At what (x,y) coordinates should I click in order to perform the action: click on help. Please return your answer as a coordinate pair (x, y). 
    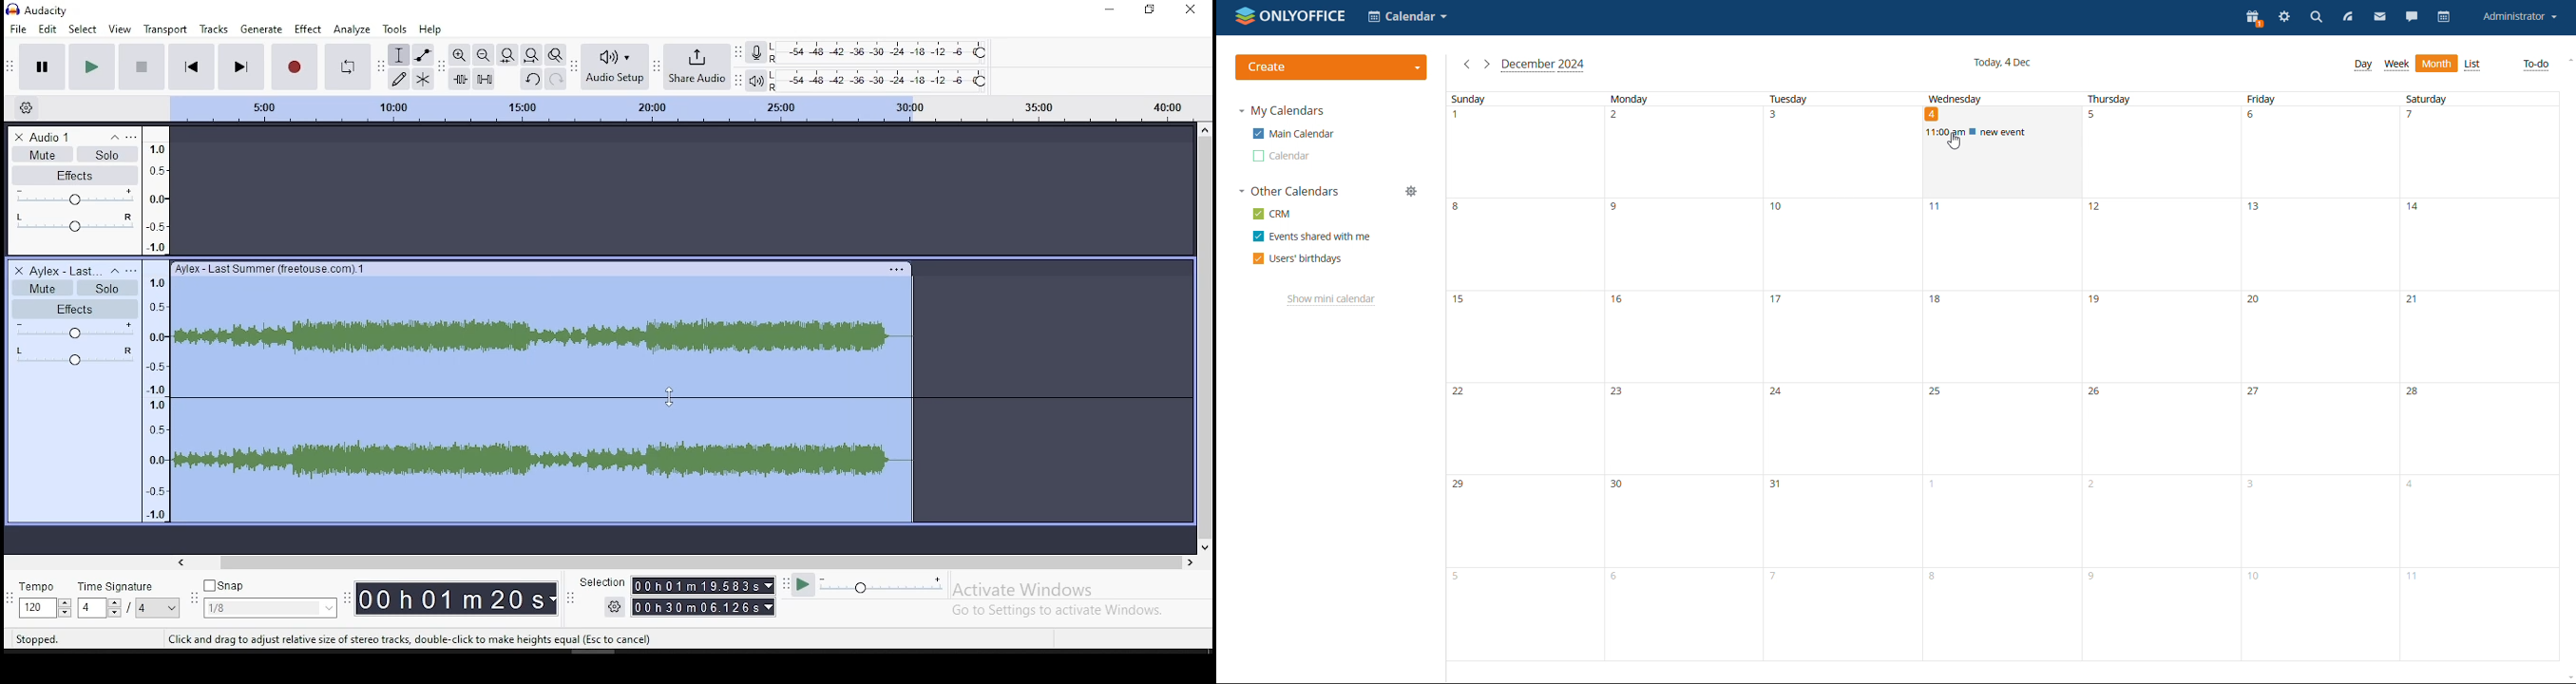
    Looking at the image, I should click on (430, 29).